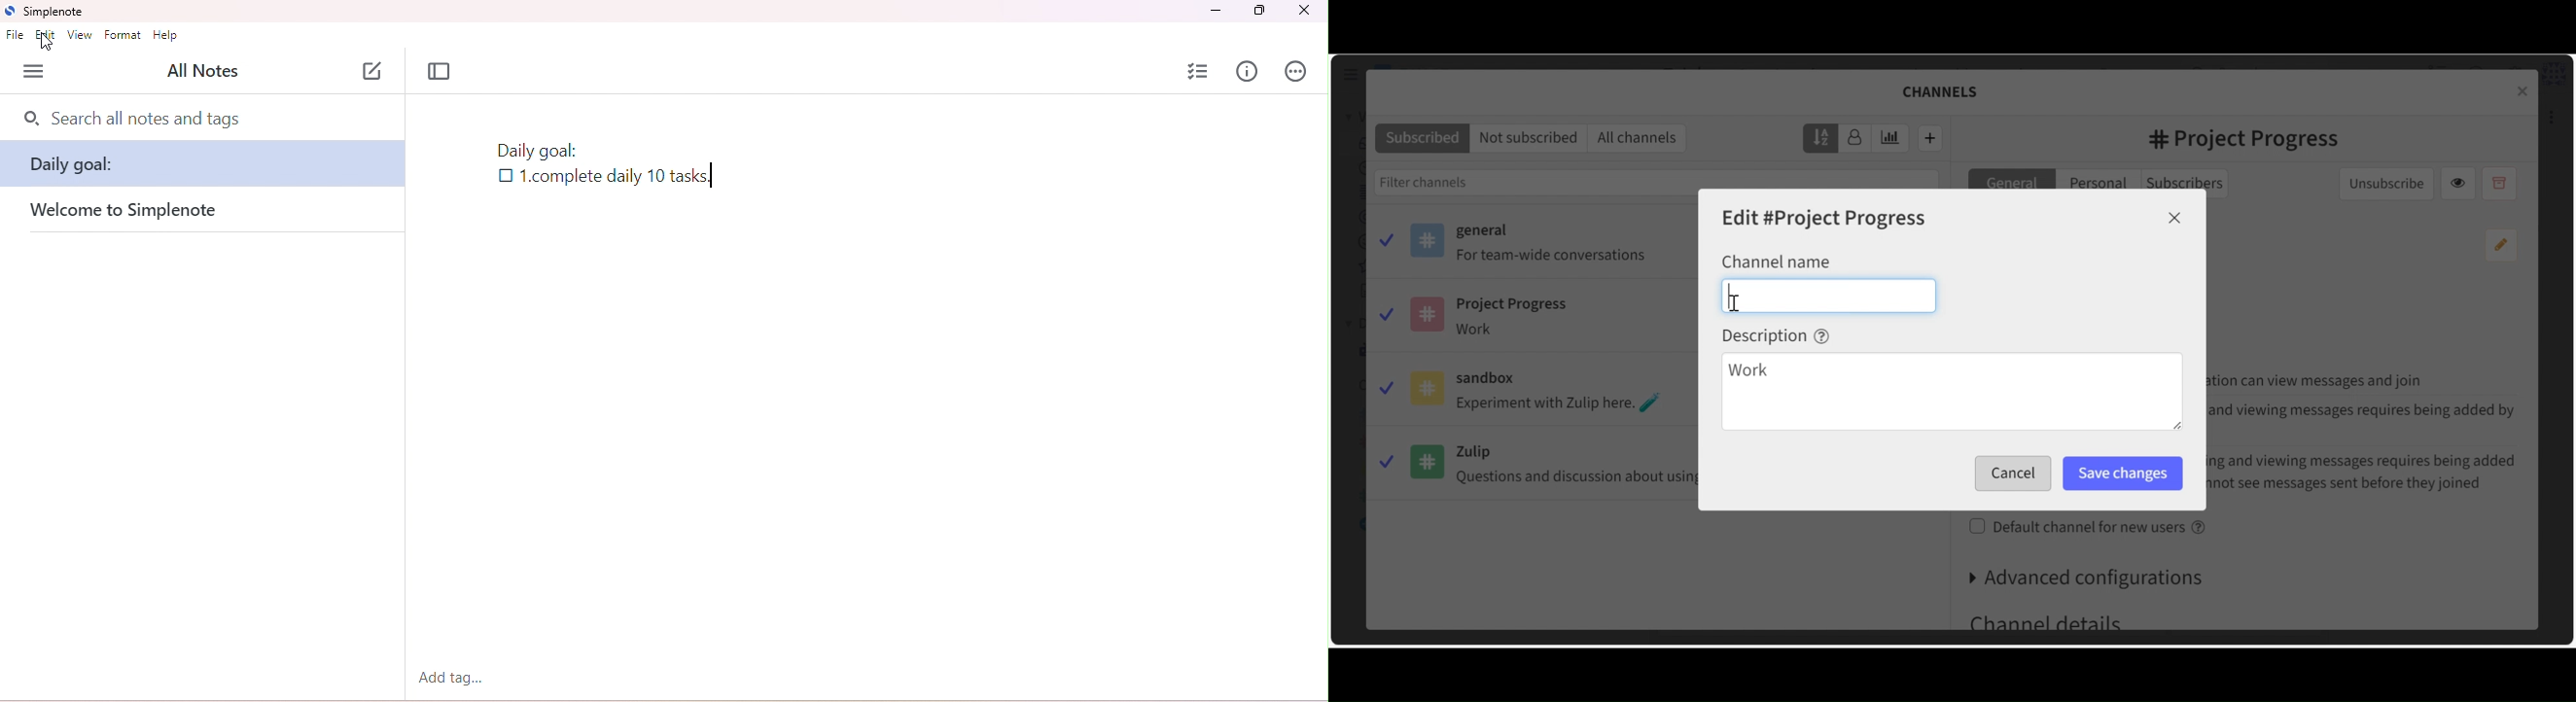 The width and height of the screenshot is (2576, 728). What do you see at coordinates (1215, 11) in the screenshot?
I see `minimize` at bounding box center [1215, 11].